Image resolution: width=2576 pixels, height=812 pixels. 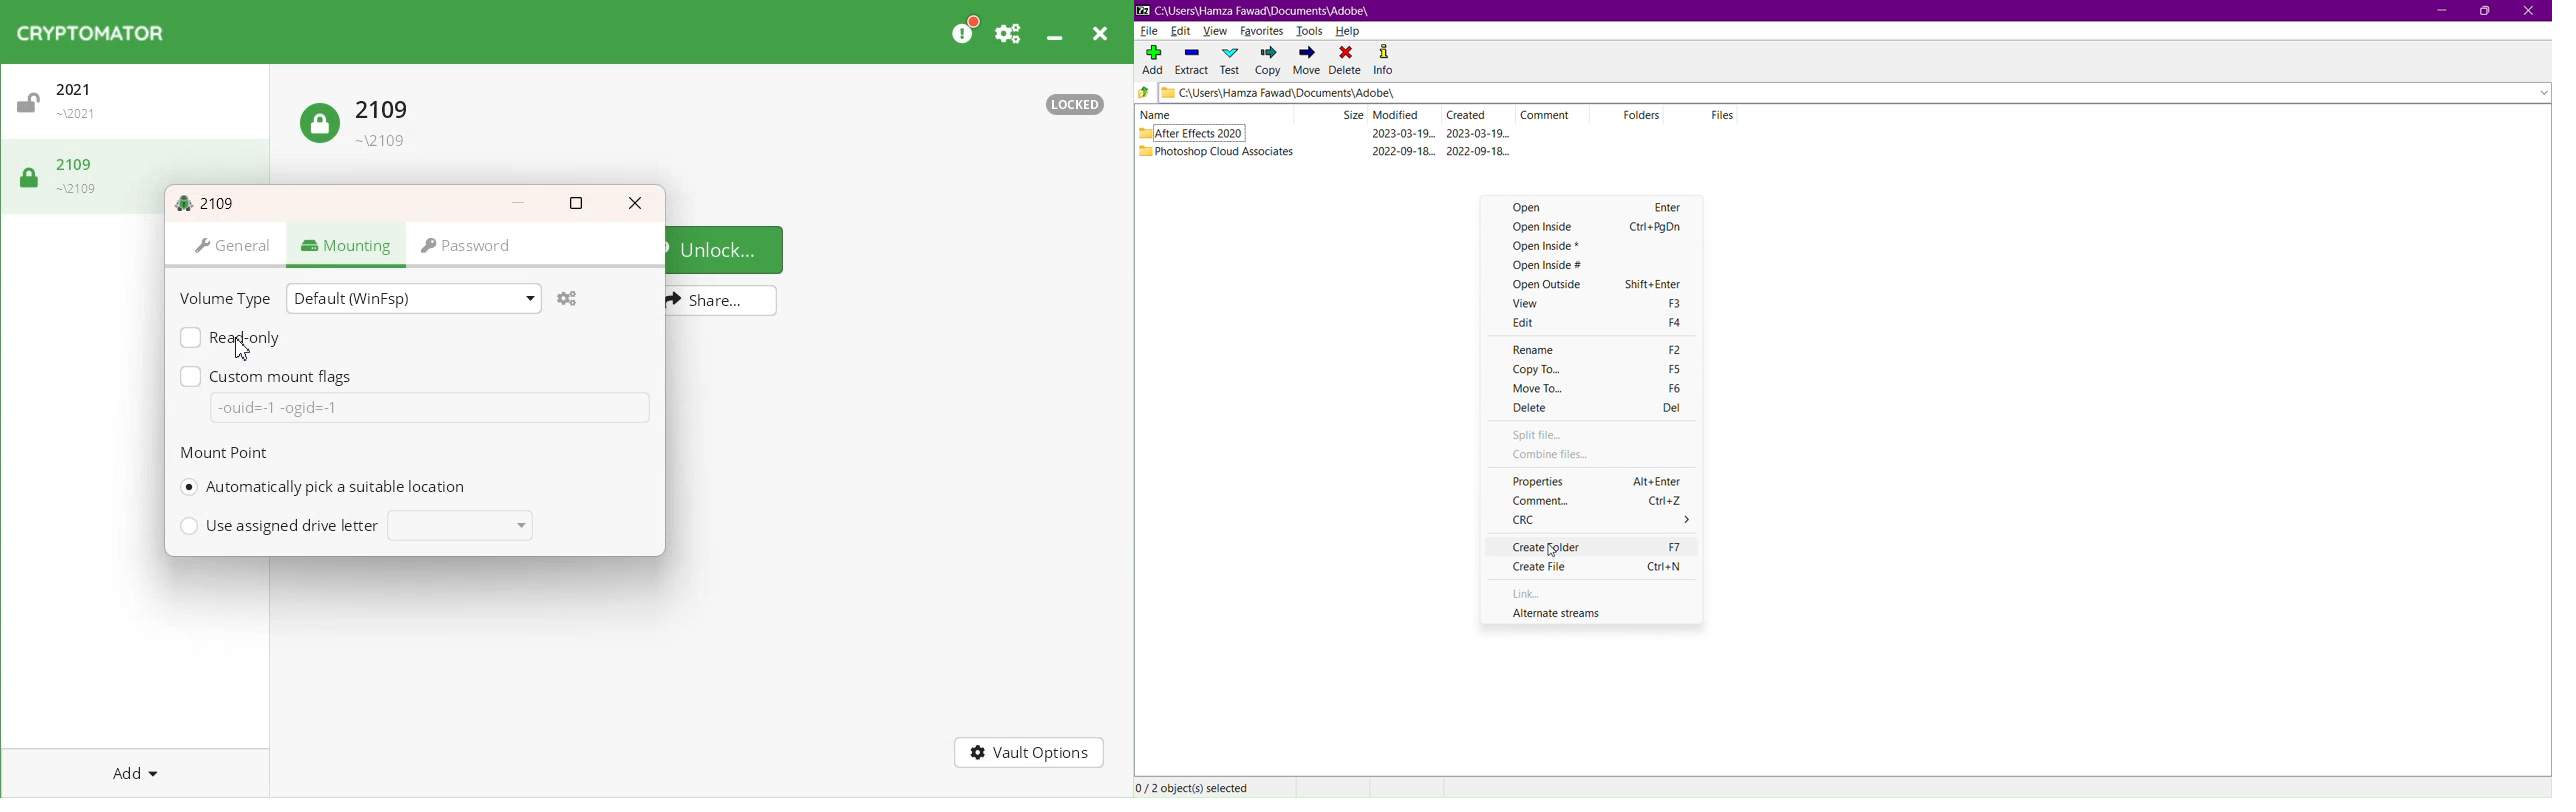 What do you see at coordinates (1031, 754) in the screenshot?
I see `Vault Options` at bounding box center [1031, 754].